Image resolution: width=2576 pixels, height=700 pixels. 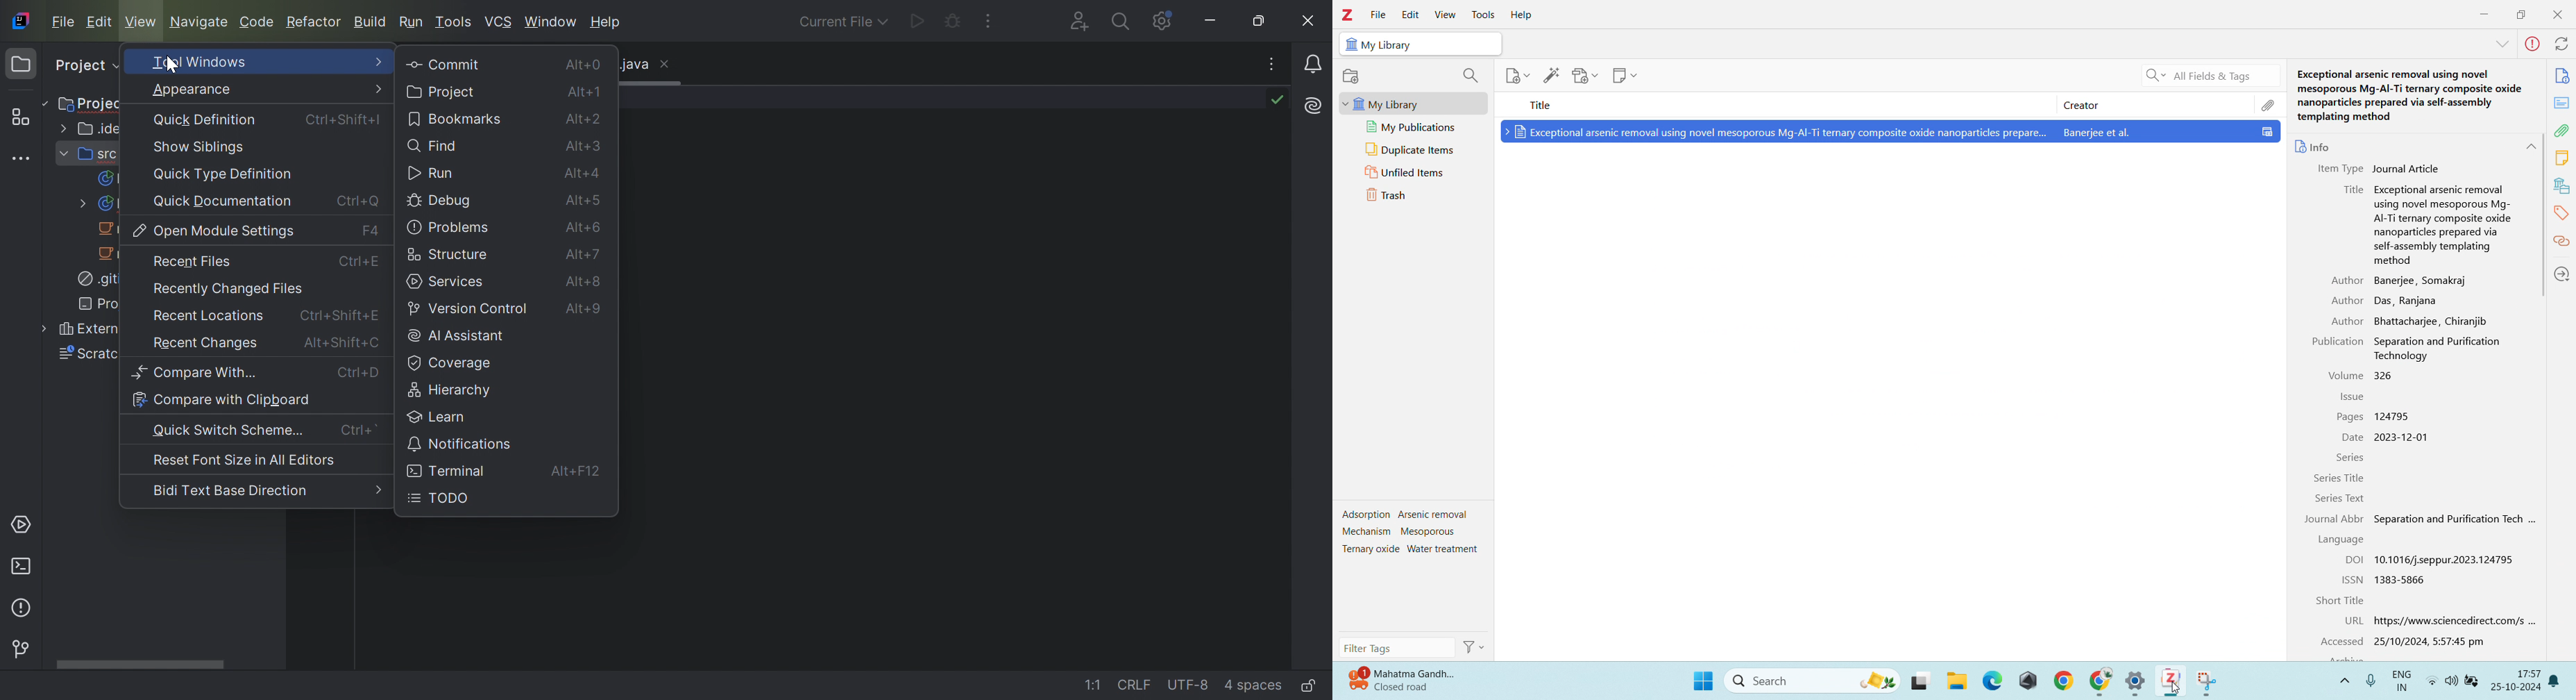 What do you see at coordinates (2544, 215) in the screenshot?
I see `scrollbar` at bounding box center [2544, 215].